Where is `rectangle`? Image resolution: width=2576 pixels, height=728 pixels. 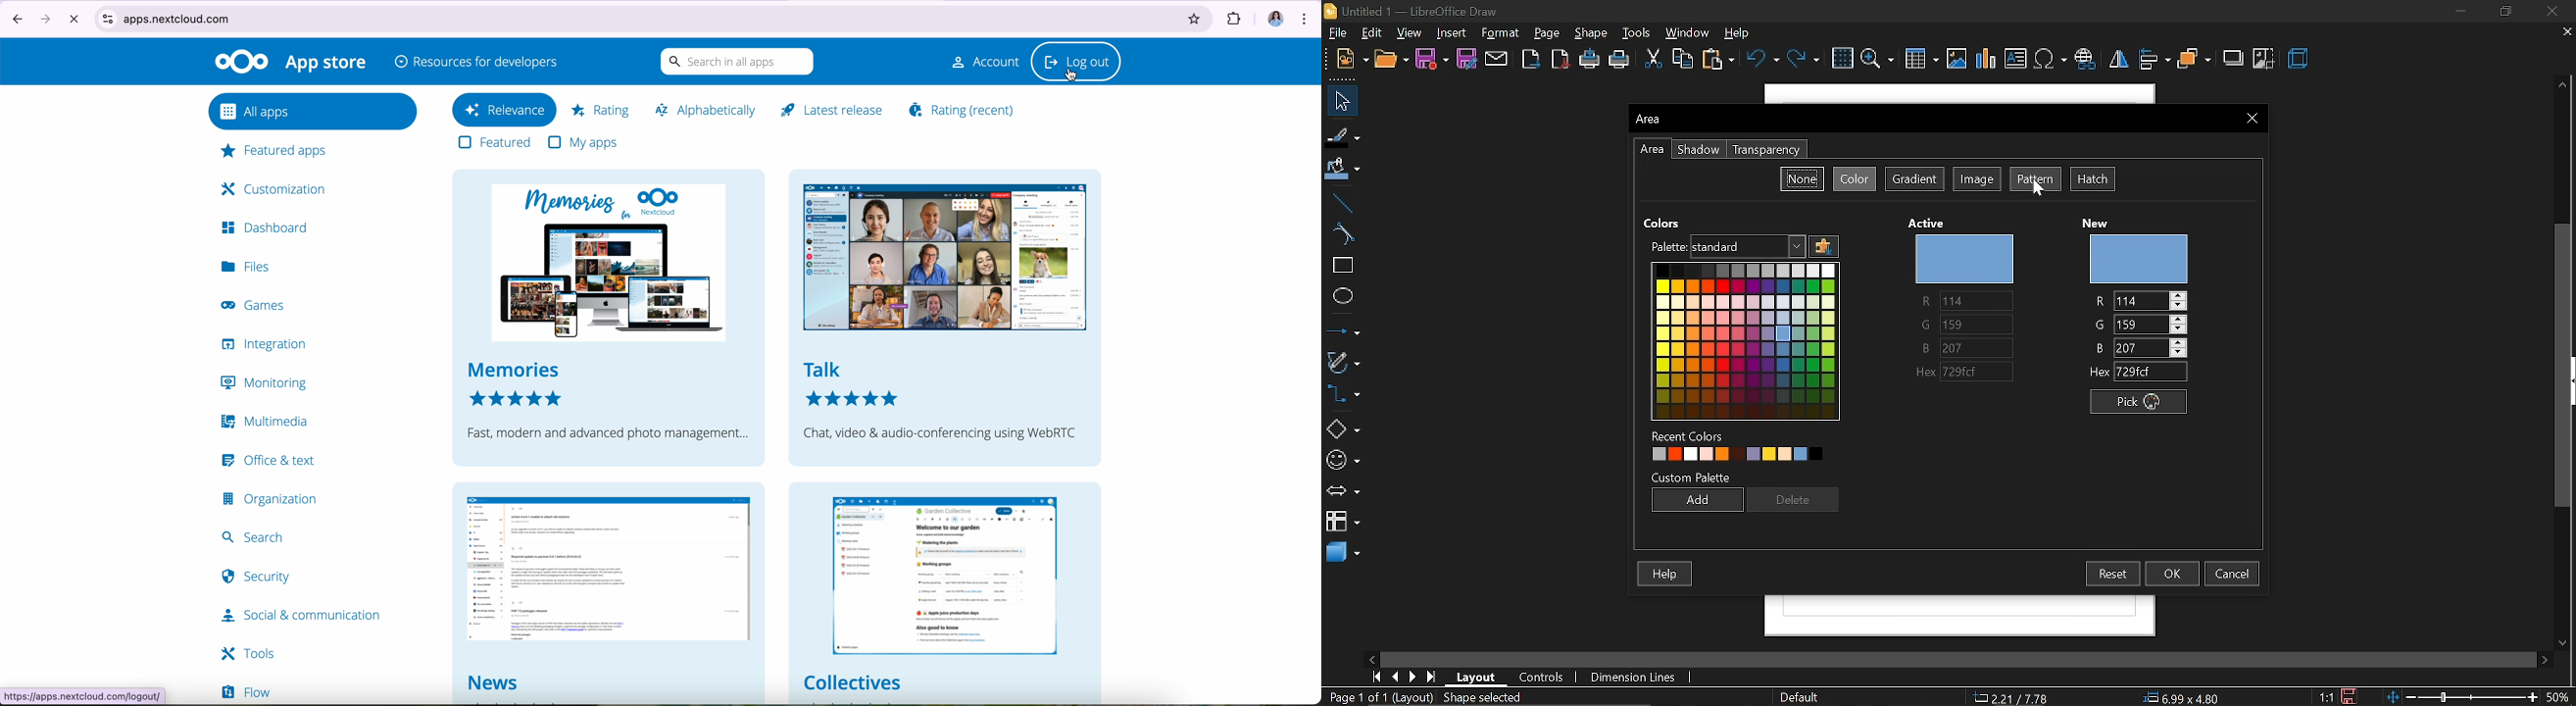 rectangle is located at coordinates (1339, 265).